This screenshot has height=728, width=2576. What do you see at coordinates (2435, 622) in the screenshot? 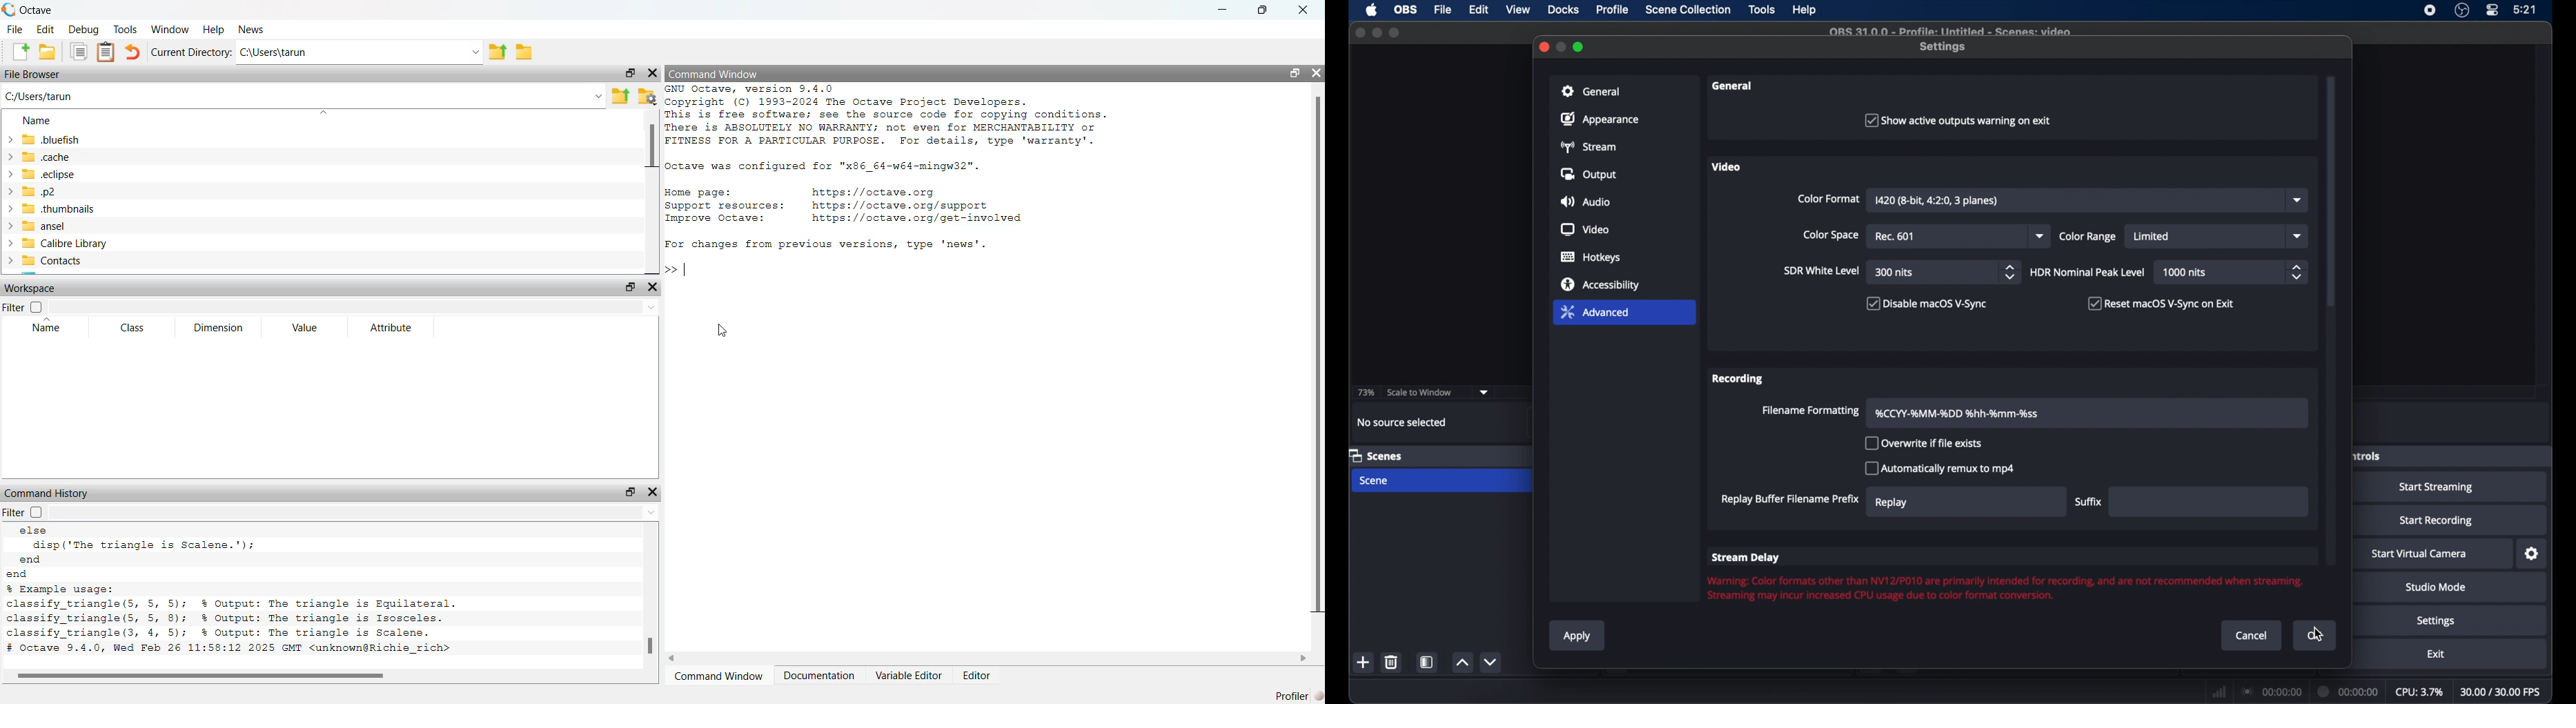
I see `settings` at bounding box center [2435, 622].